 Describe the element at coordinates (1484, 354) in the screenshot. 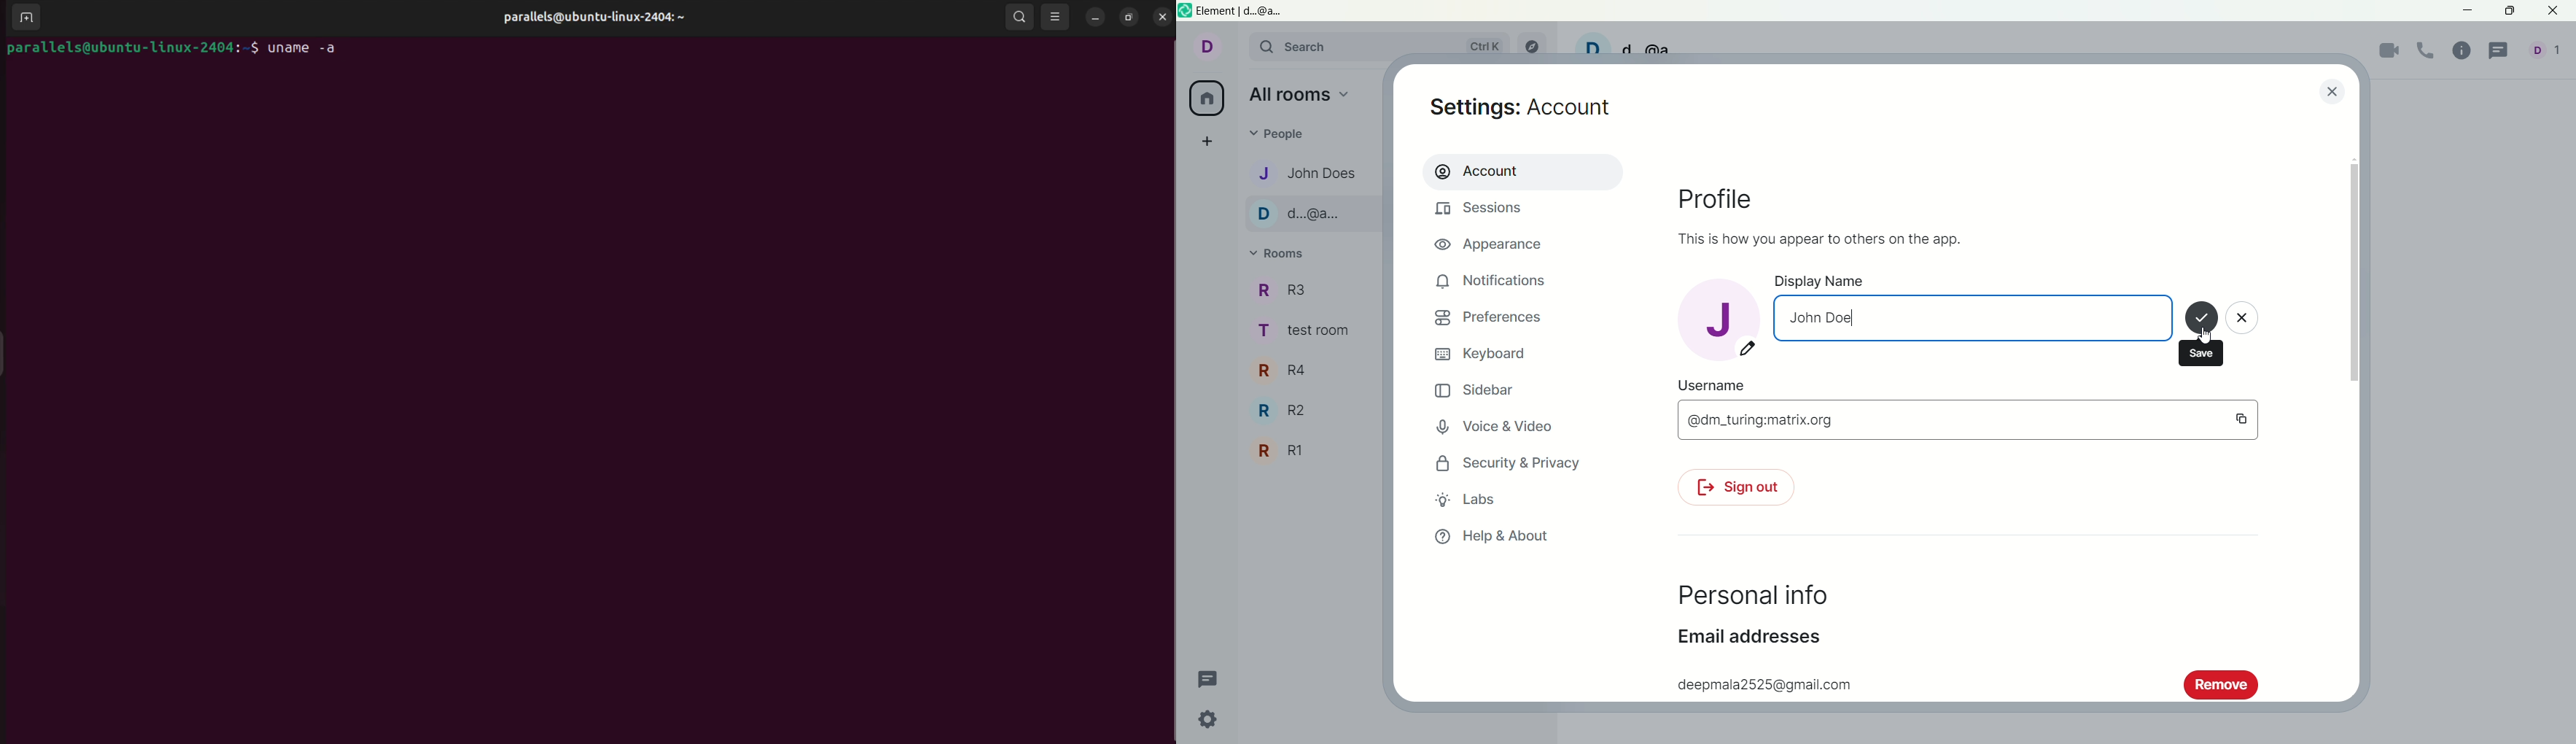

I see `keyboard` at that location.